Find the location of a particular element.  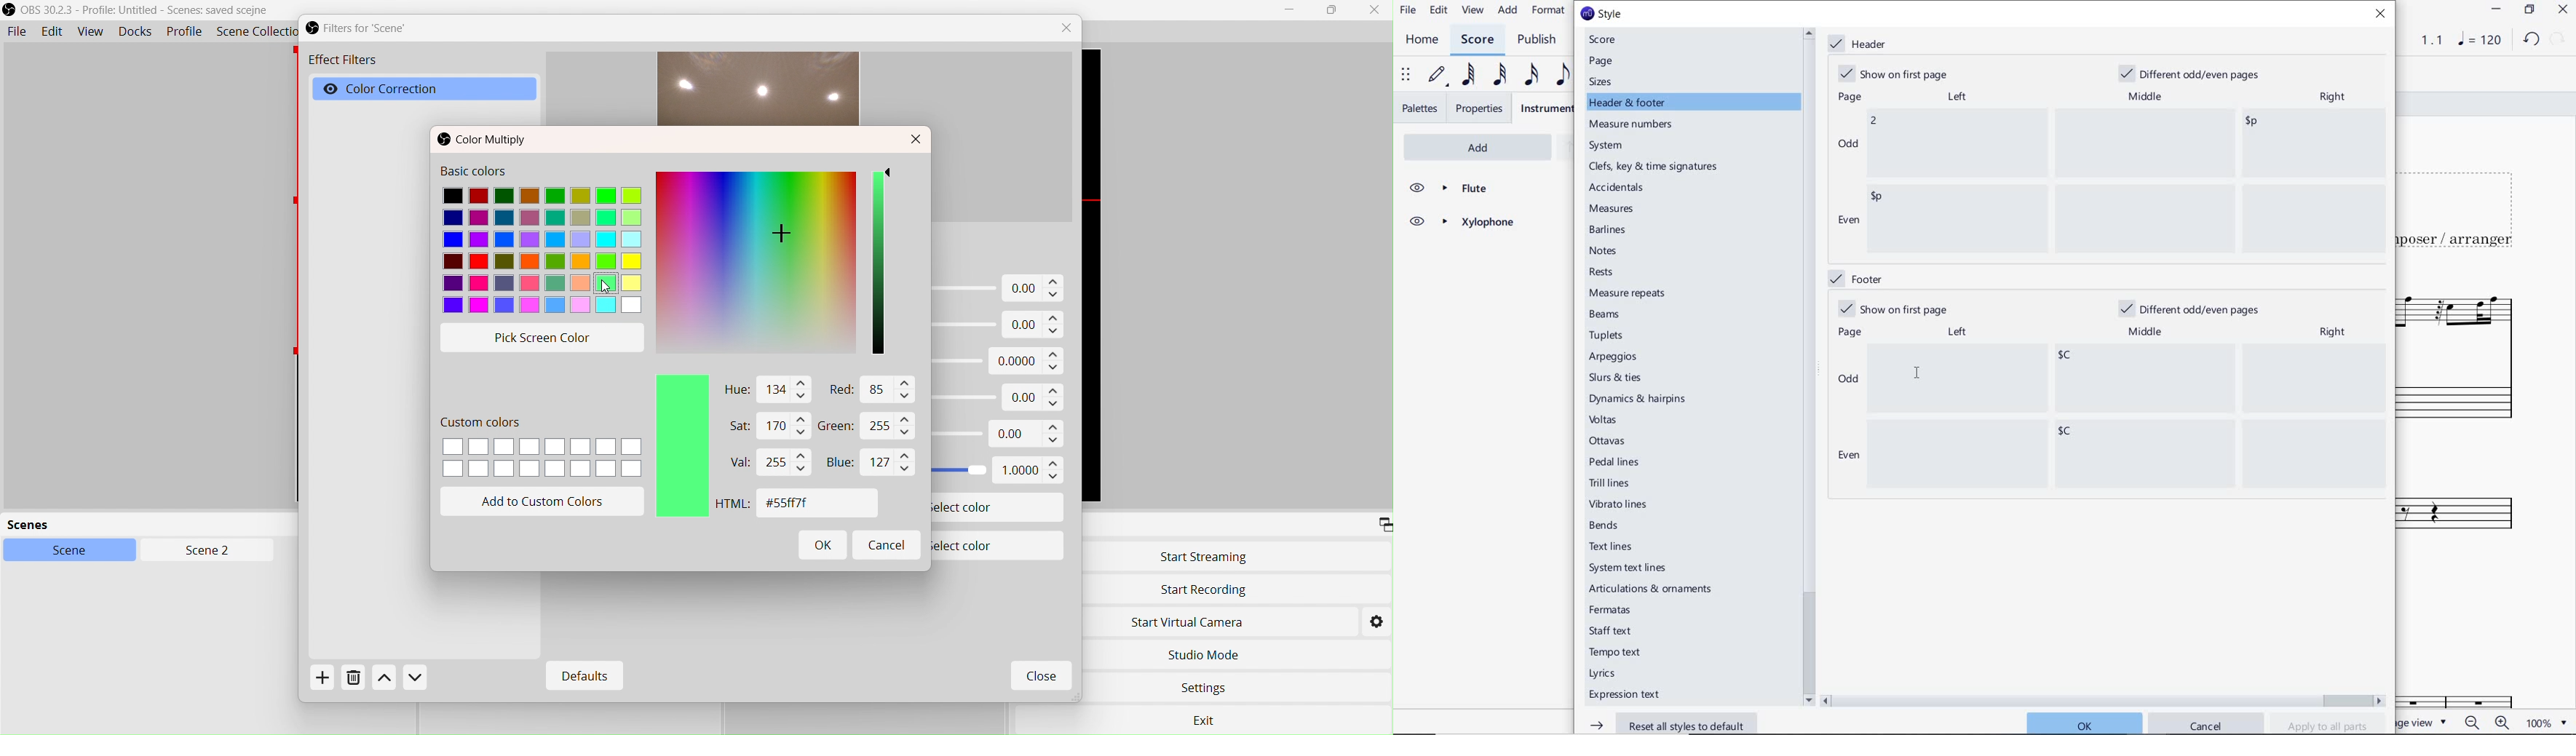

Color Correction is located at coordinates (400, 90).